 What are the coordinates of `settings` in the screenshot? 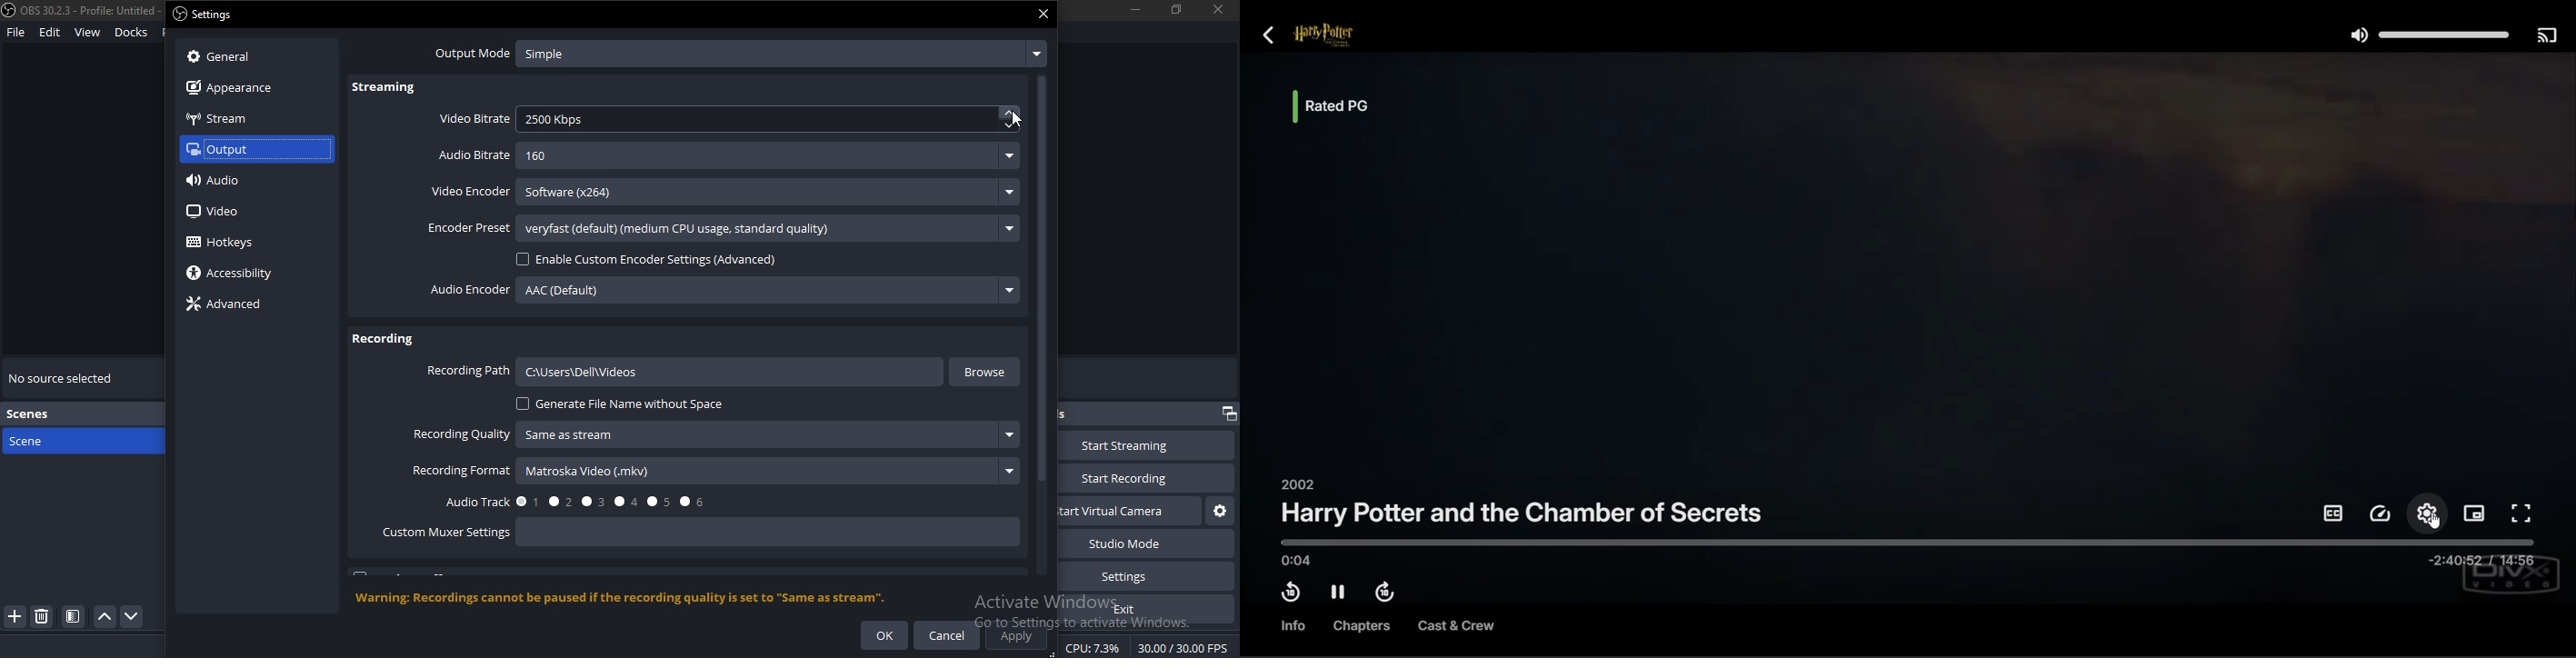 It's located at (1138, 575).